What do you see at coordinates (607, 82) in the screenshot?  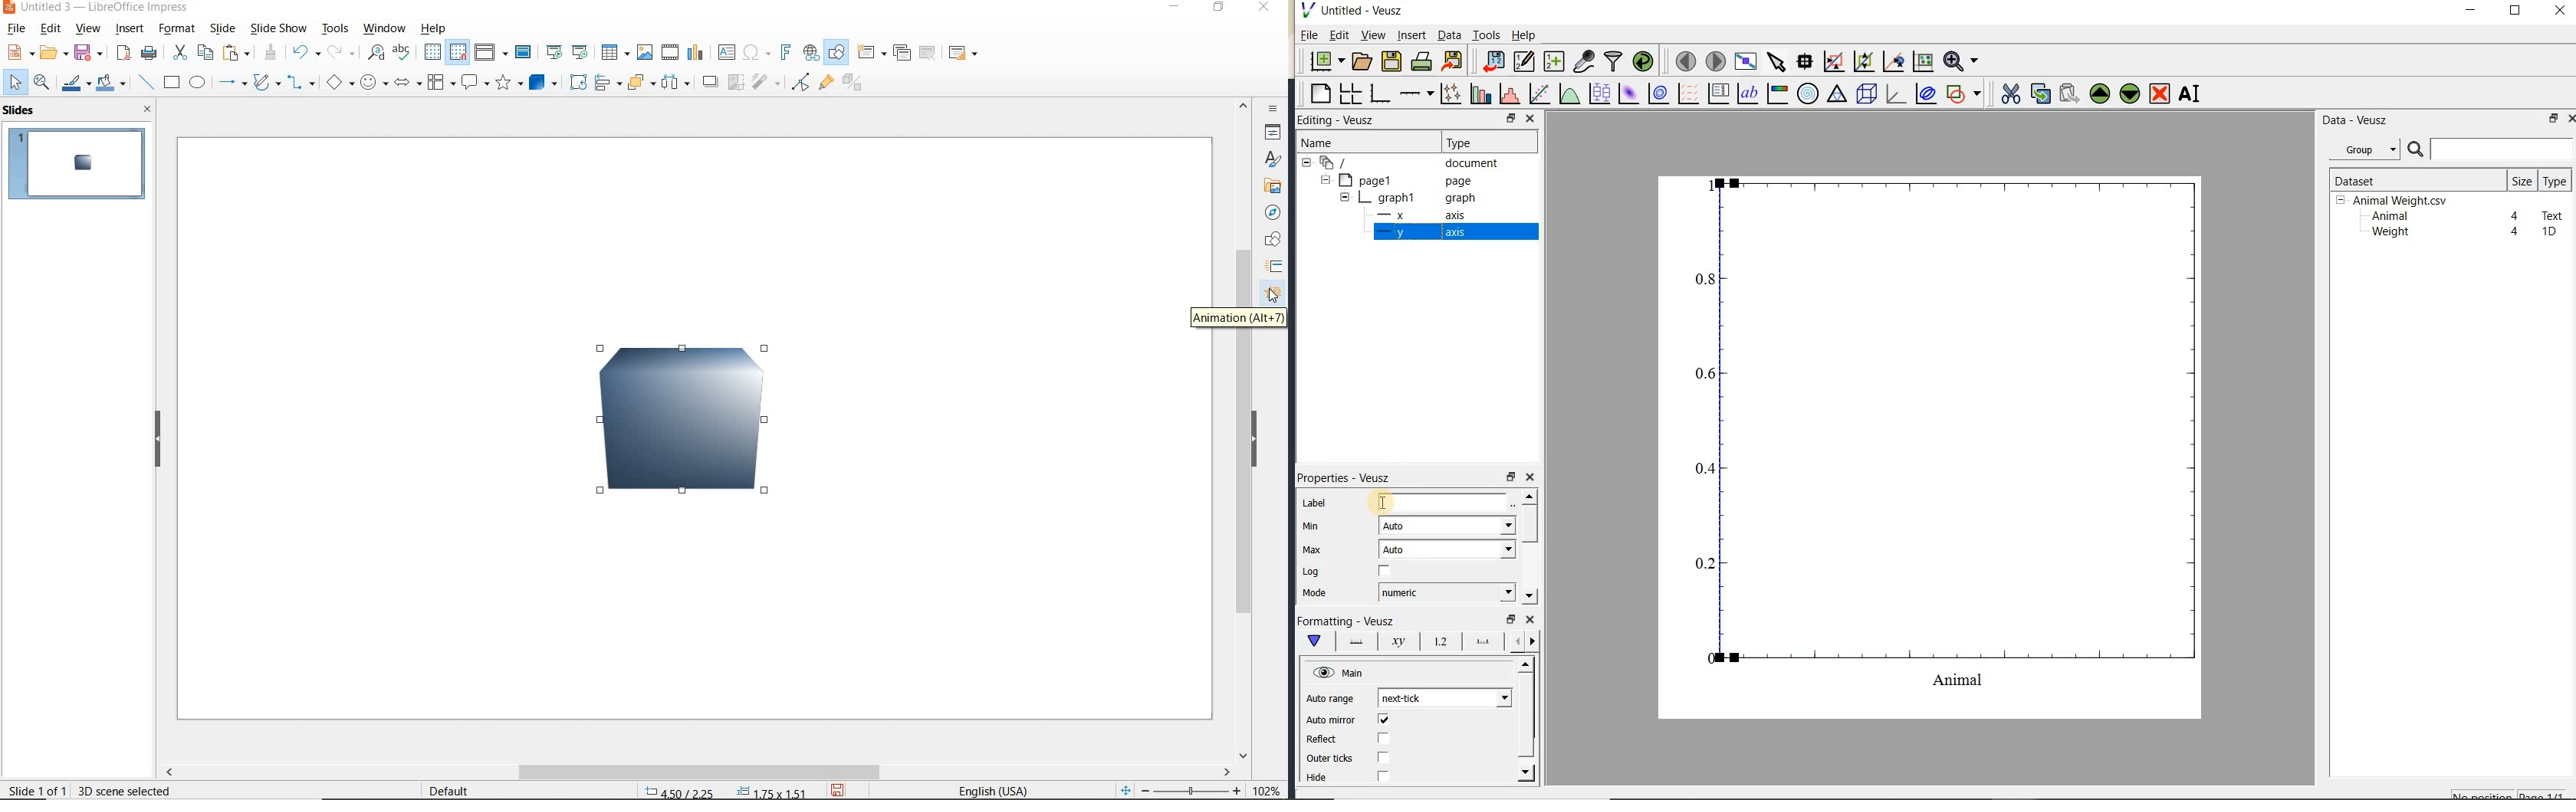 I see `align objects` at bounding box center [607, 82].